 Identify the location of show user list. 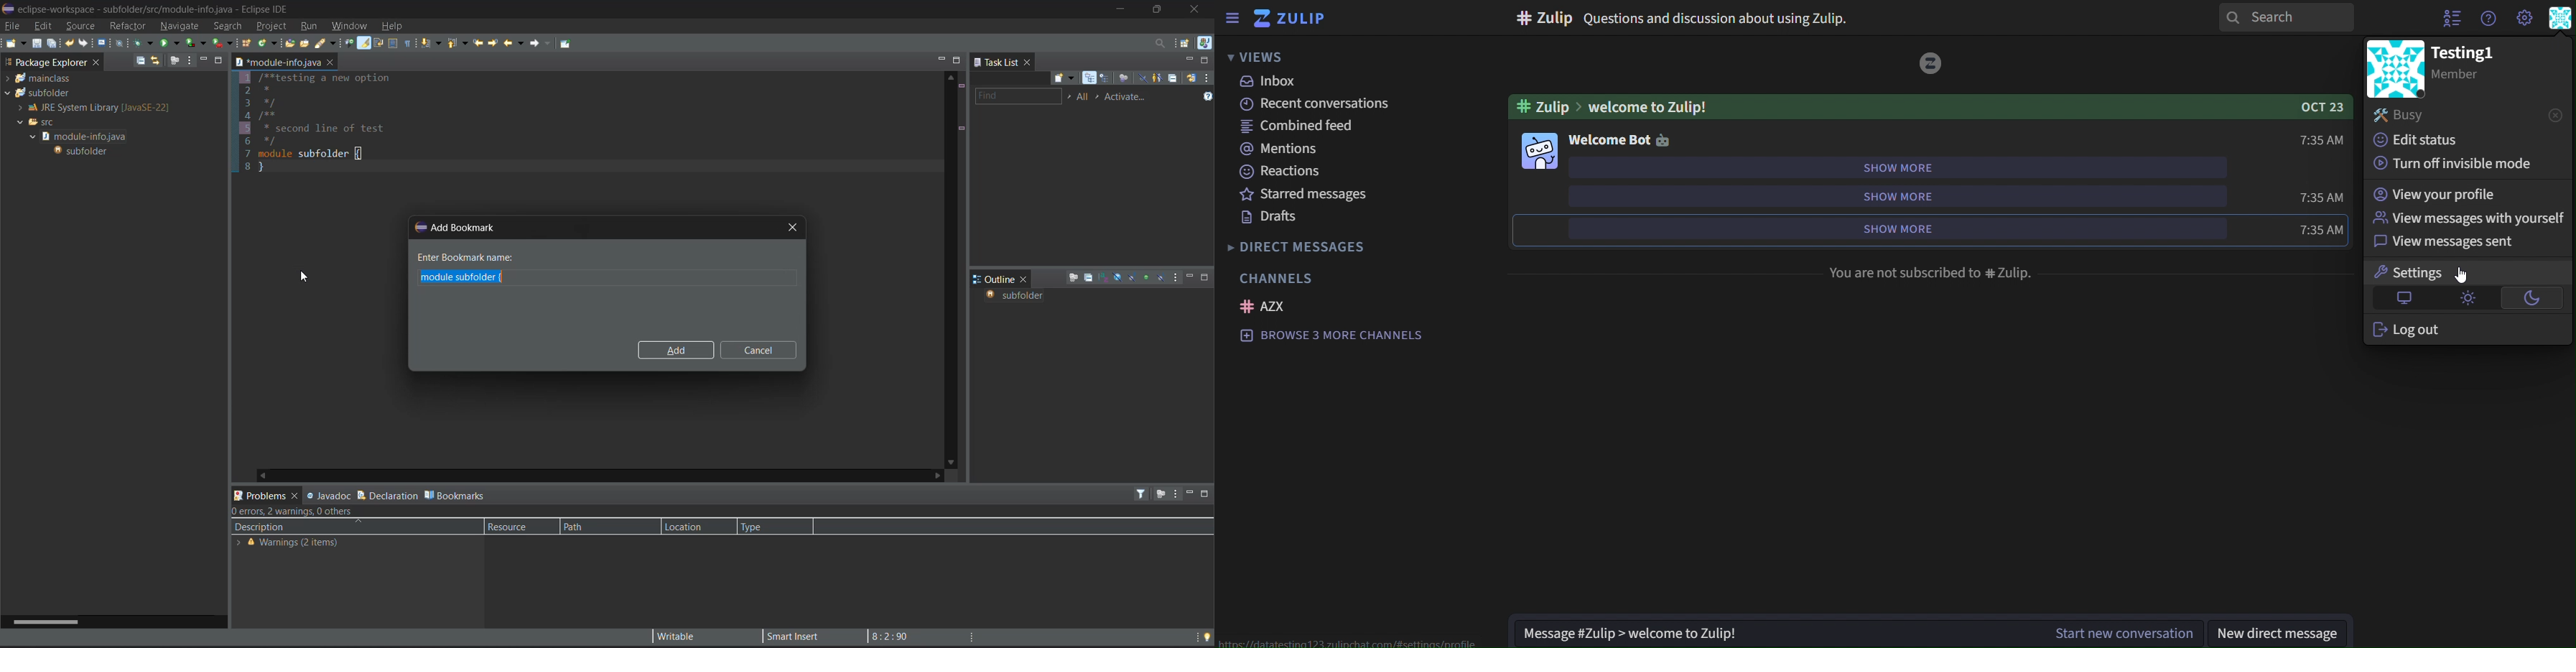
(2449, 19).